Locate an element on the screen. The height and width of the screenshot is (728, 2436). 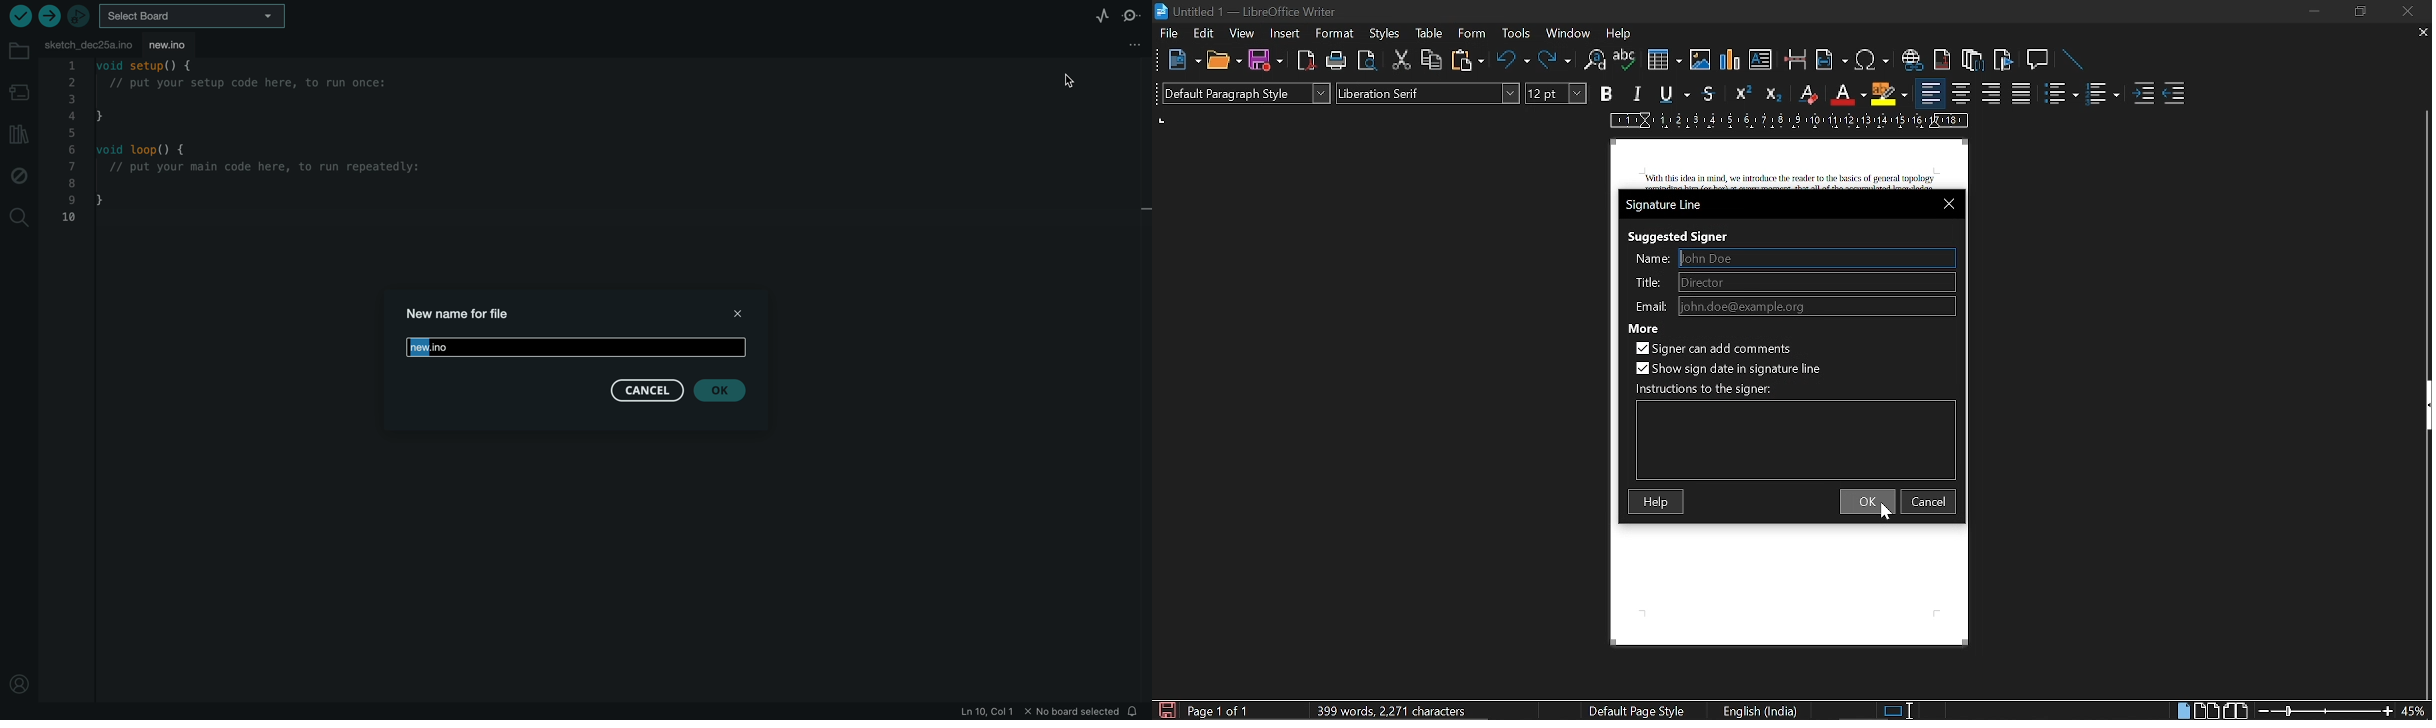
help is located at coordinates (1623, 33).